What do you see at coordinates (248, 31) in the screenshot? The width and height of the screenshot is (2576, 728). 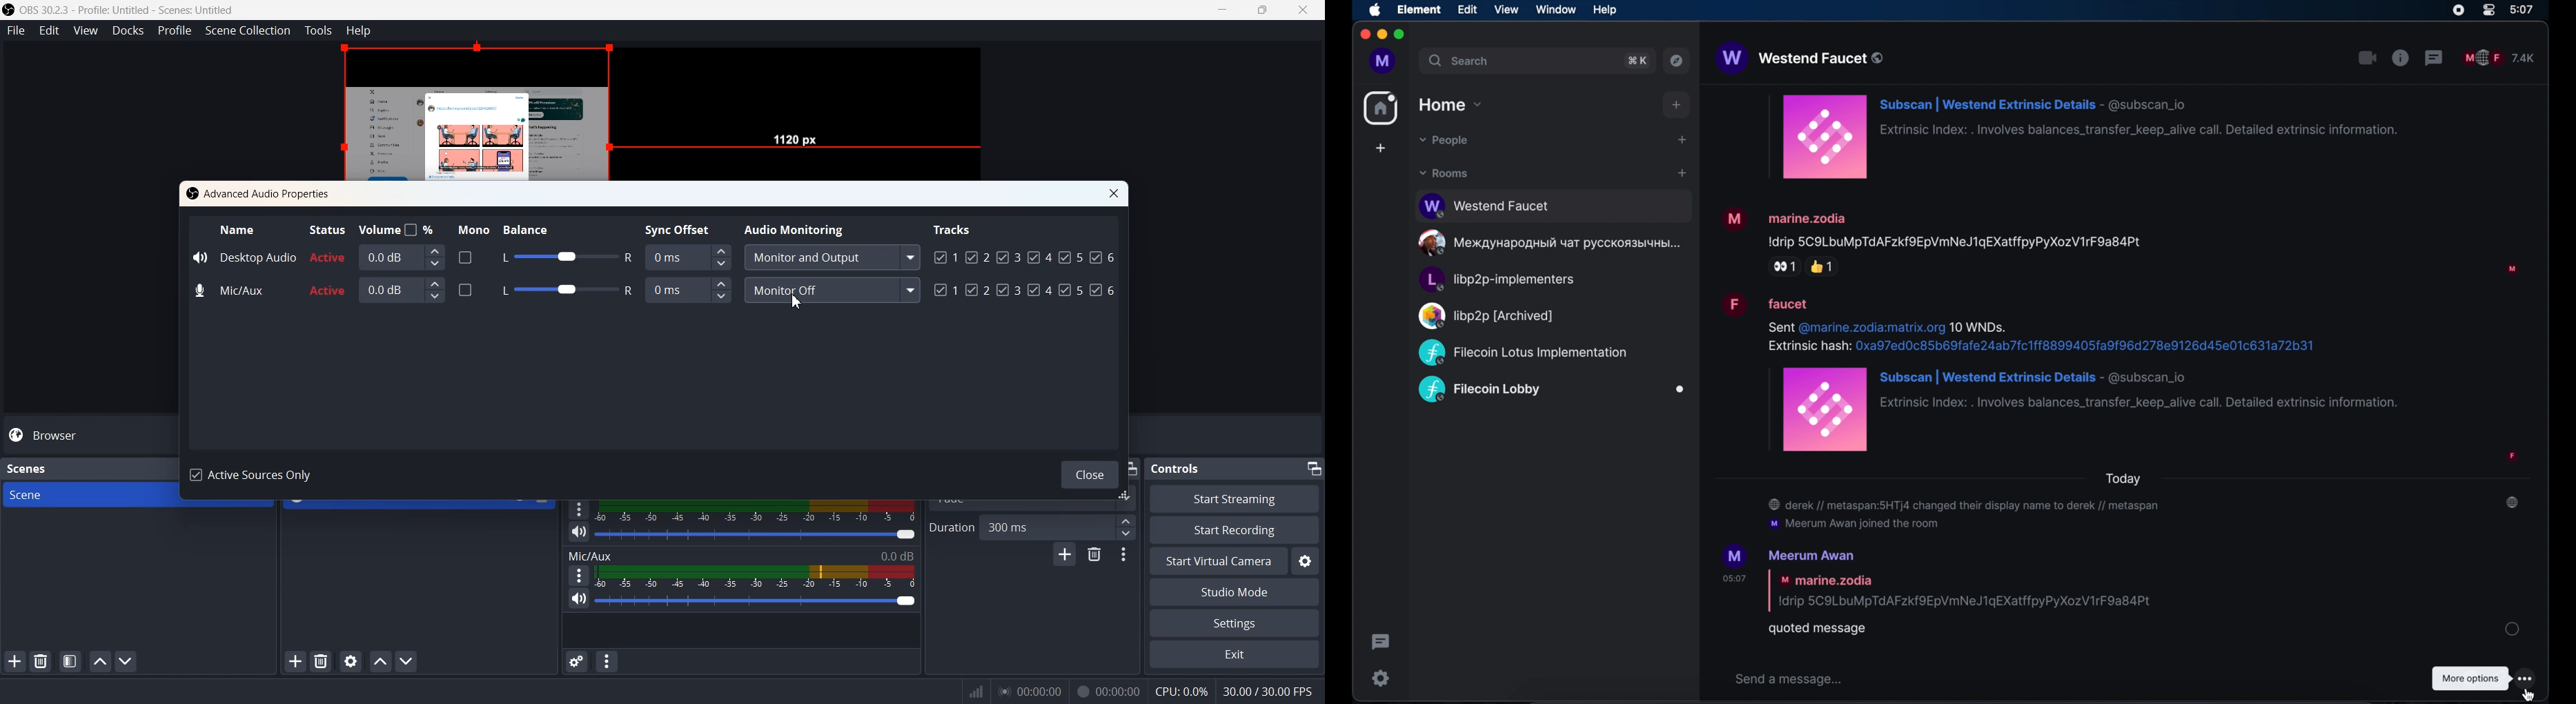 I see `Scene Collection` at bounding box center [248, 31].